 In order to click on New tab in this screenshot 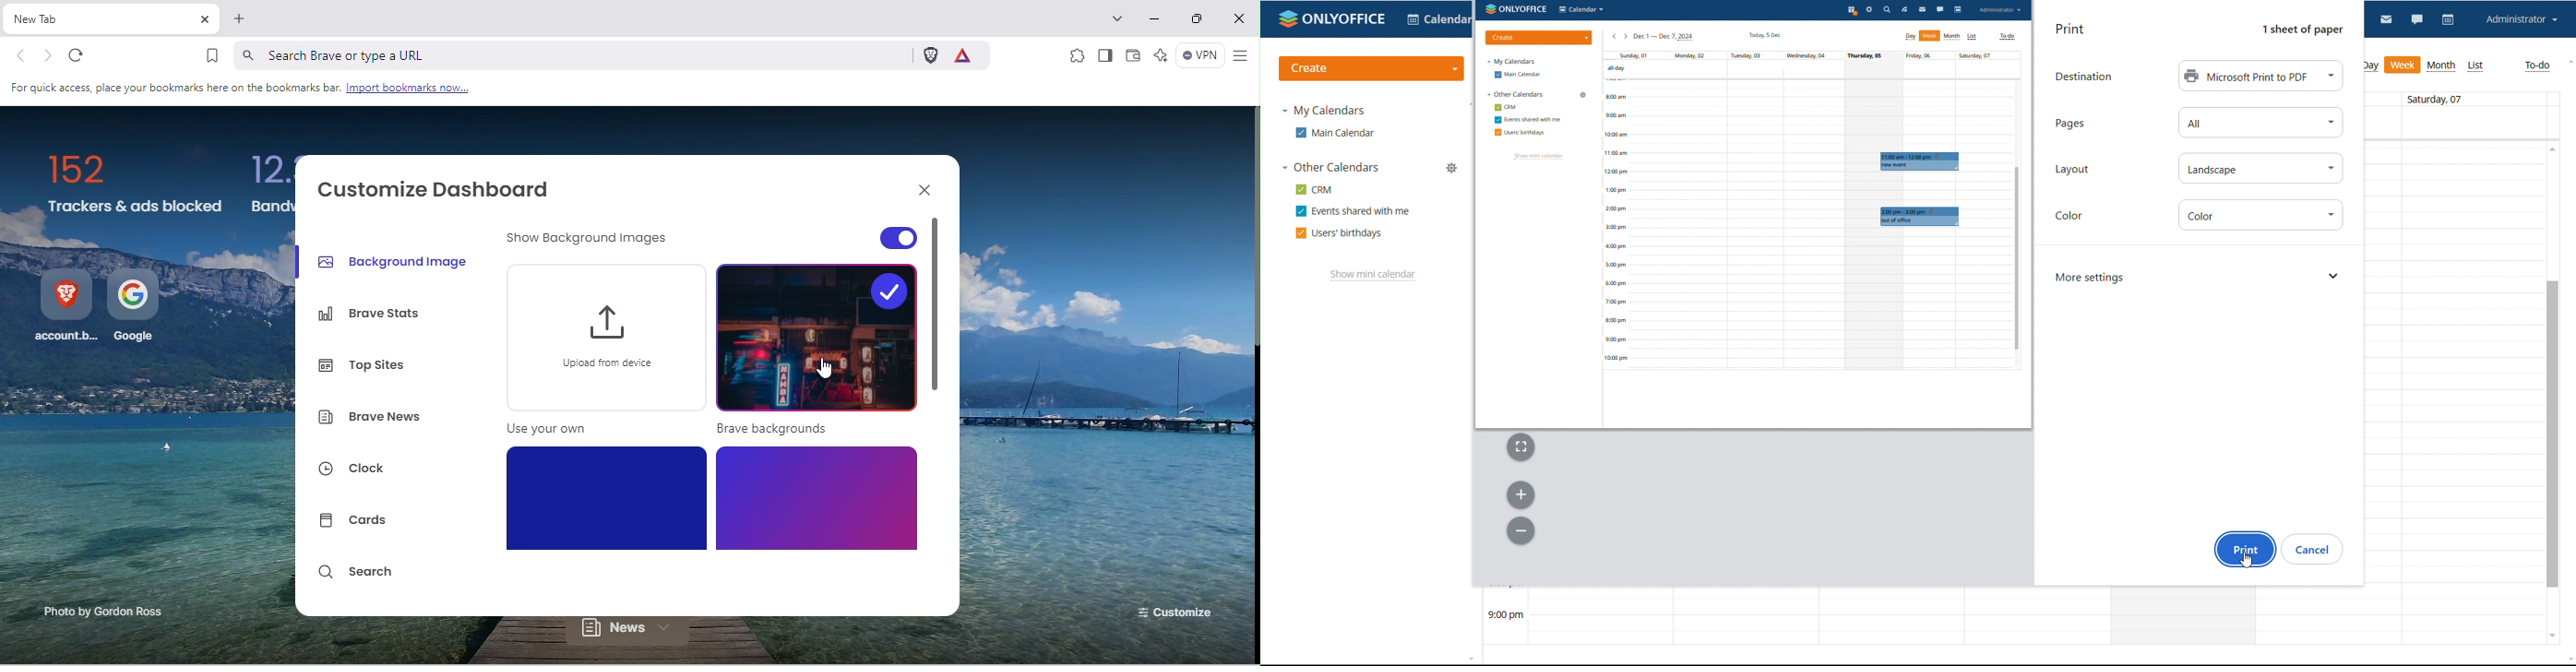, I will do `click(240, 22)`.